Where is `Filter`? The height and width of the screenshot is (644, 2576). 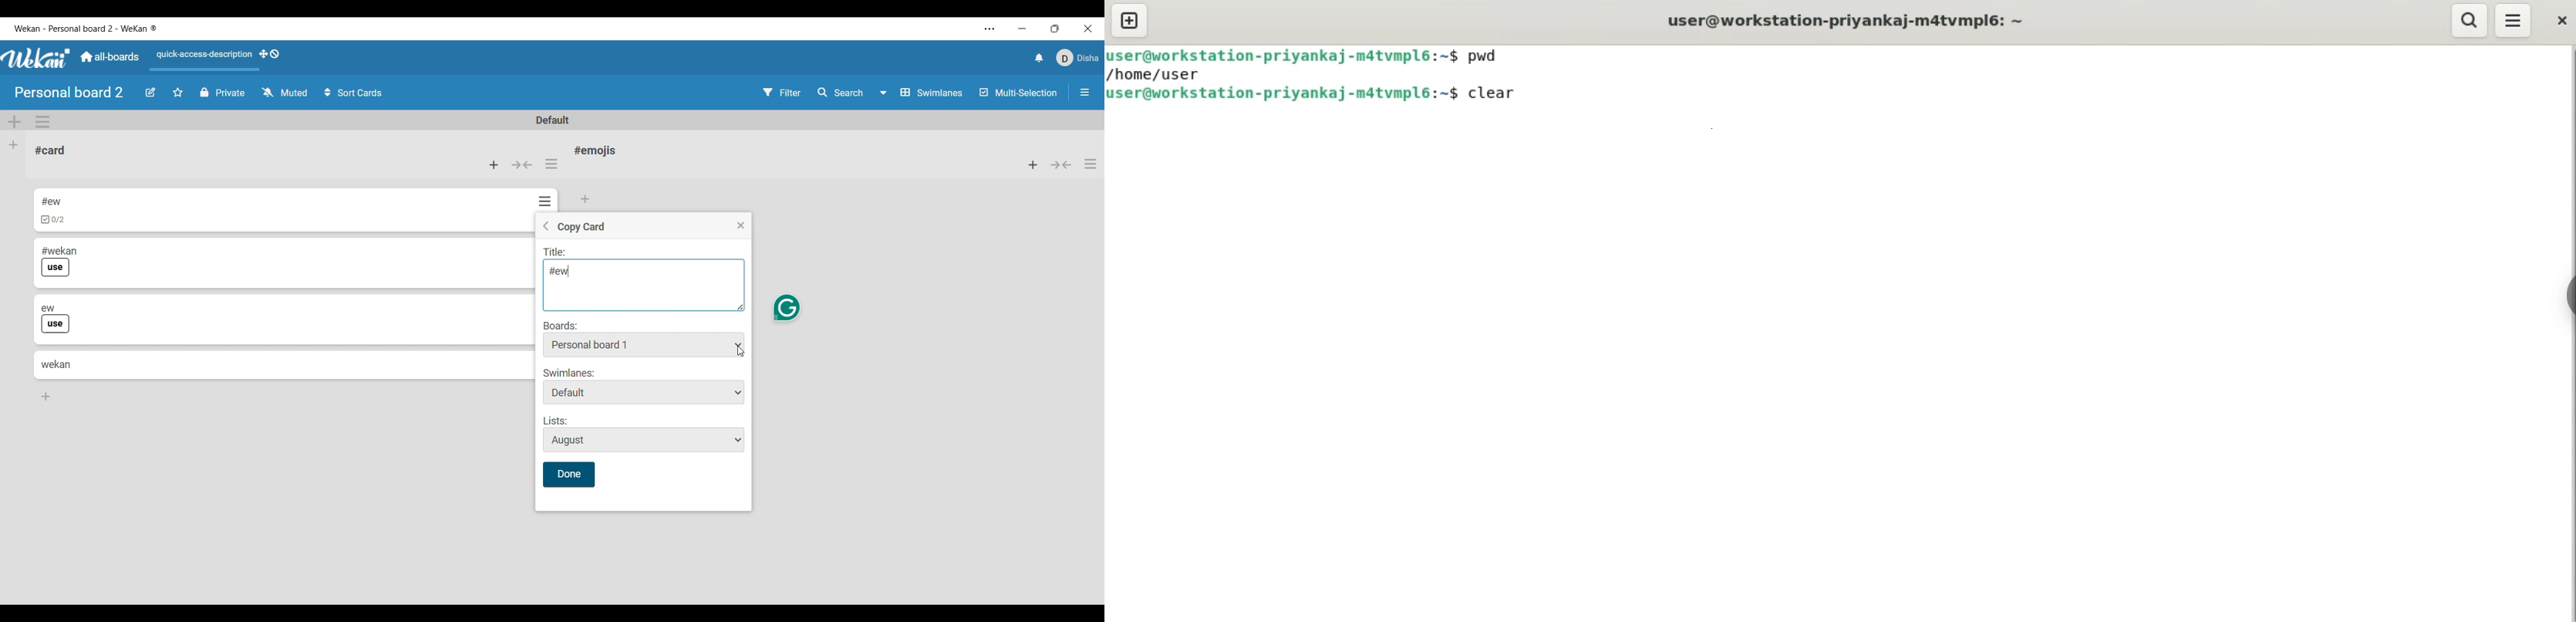
Filter is located at coordinates (783, 92).